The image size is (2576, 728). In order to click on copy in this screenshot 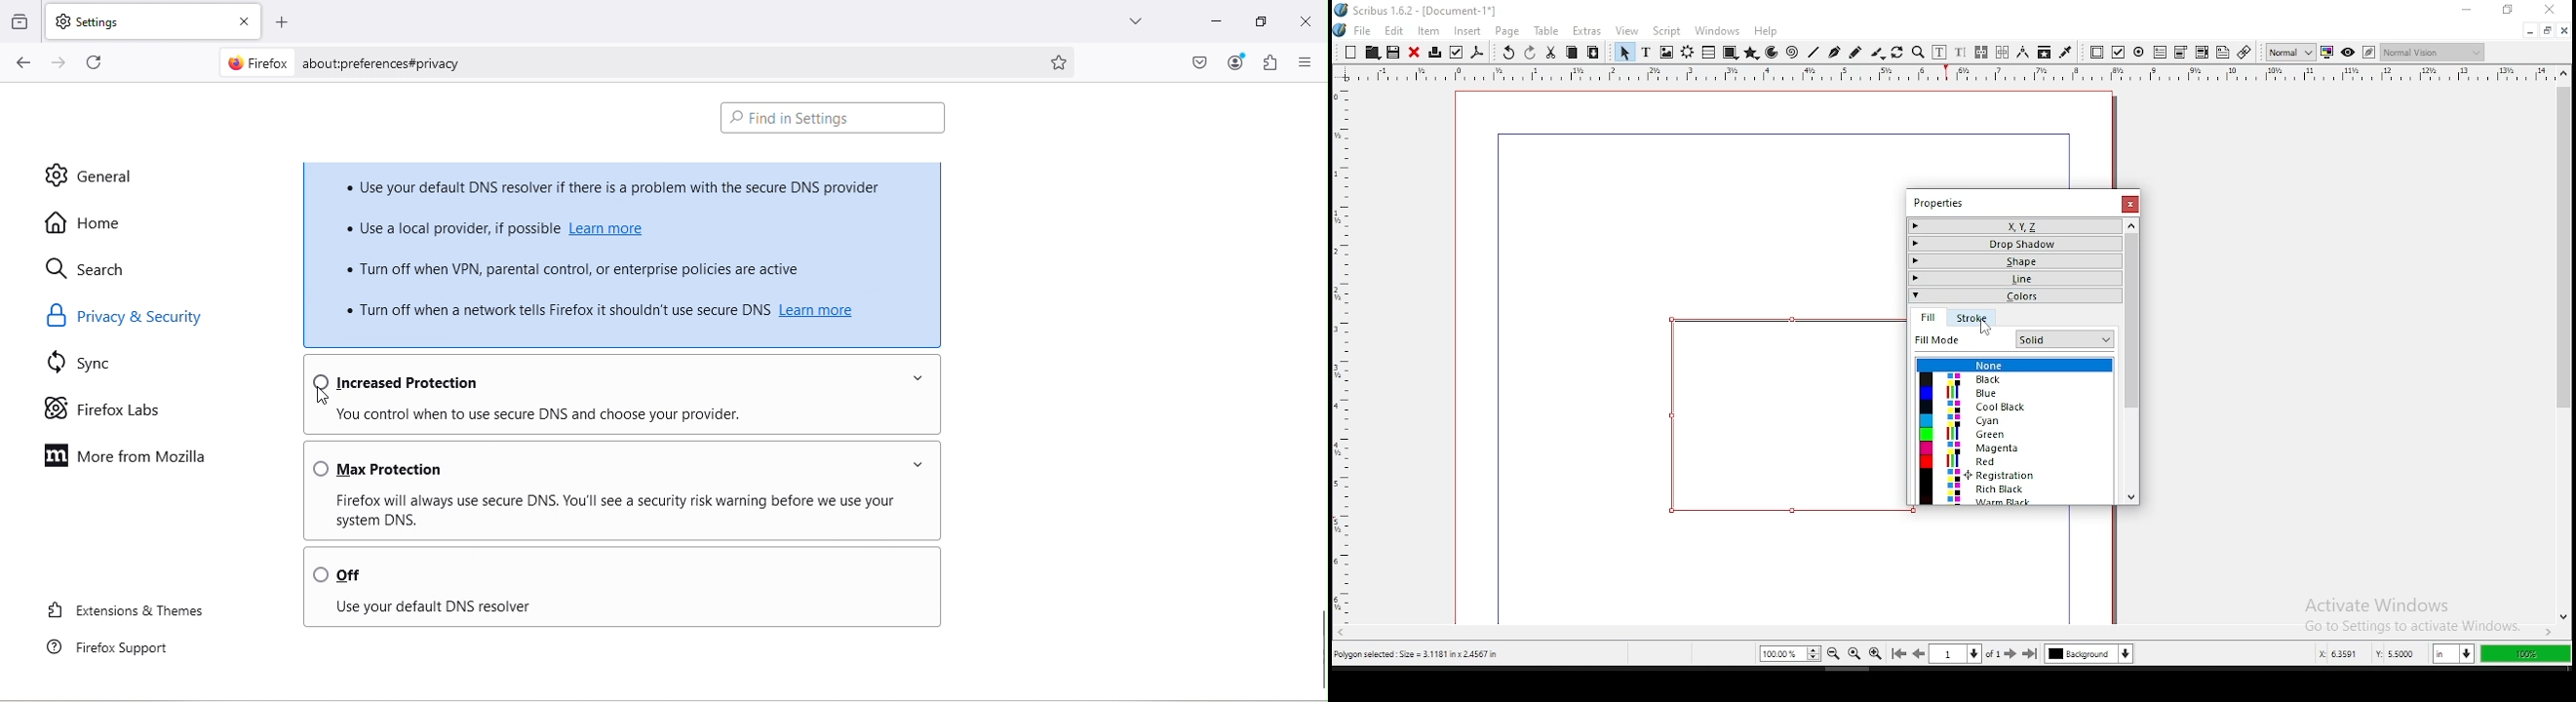, I will do `click(1572, 53)`.